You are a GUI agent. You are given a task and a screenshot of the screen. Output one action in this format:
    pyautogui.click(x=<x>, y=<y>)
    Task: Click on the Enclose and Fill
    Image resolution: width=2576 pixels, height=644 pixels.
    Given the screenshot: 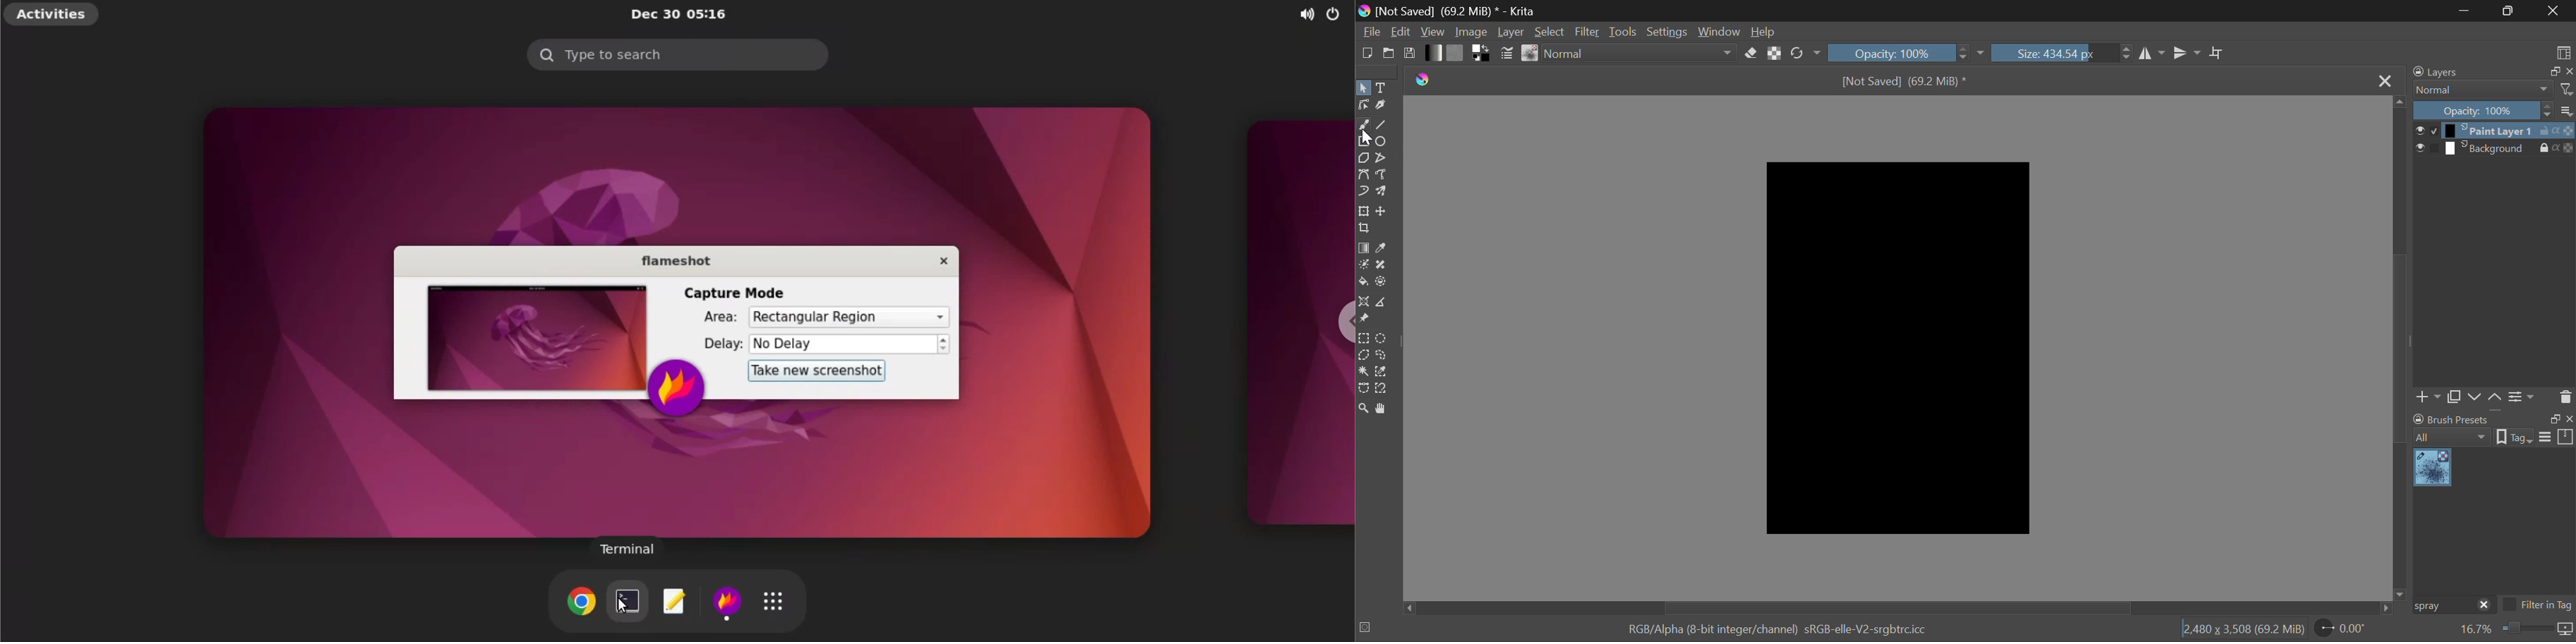 What is the action you would take?
    pyautogui.click(x=1381, y=283)
    